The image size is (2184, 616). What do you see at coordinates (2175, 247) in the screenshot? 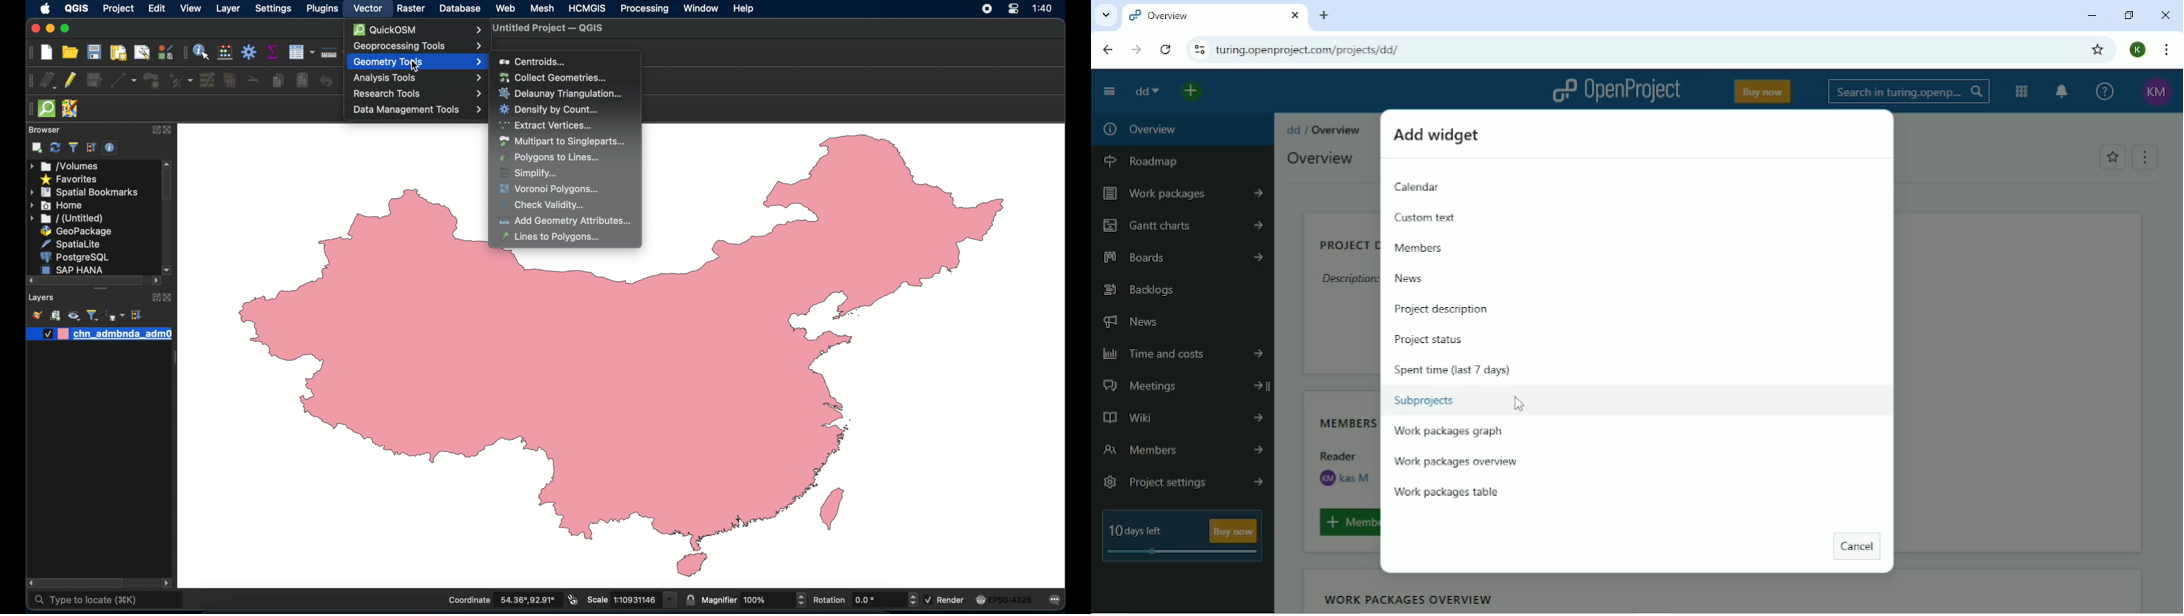
I see `Vertical scrollbar` at bounding box center [2175, 247].